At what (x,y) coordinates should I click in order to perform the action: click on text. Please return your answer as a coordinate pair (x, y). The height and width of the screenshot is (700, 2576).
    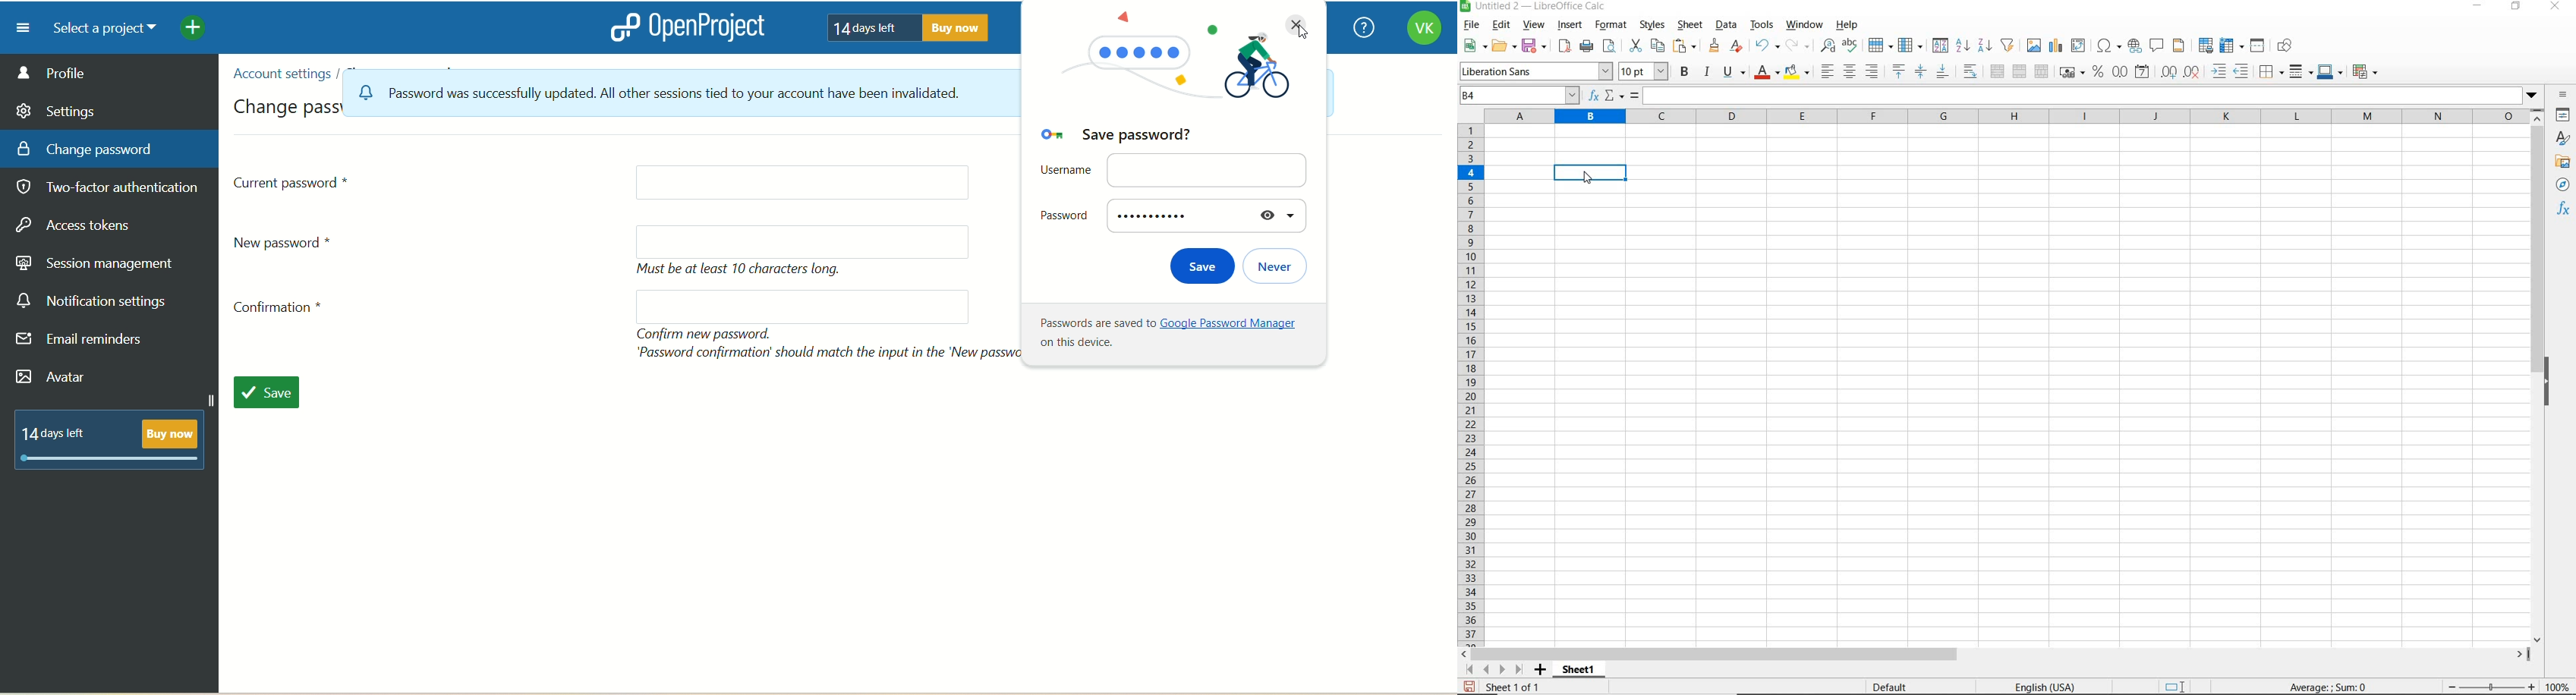
    Looking at the image, I should click on (902, 27).